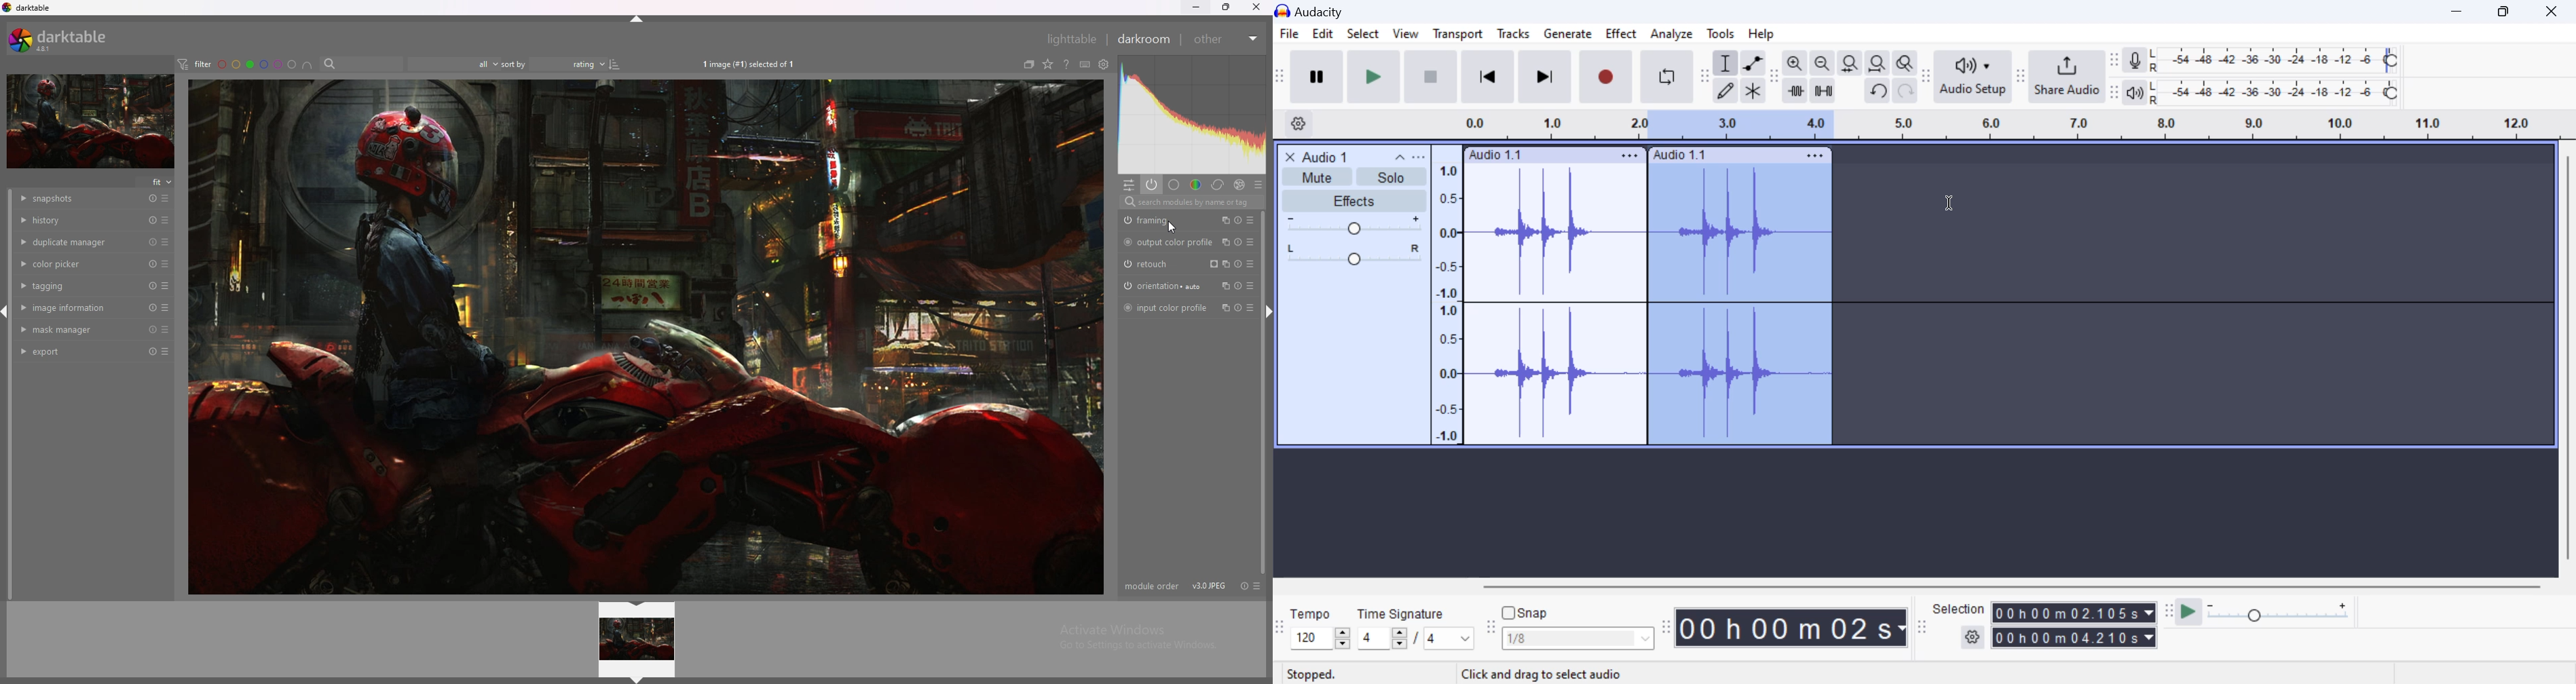 Image resolution: width=2576 pixels, height=700 pixels. Describe the element at coordinates (1290, 156) in the screenshot. I see `close track` at that location.